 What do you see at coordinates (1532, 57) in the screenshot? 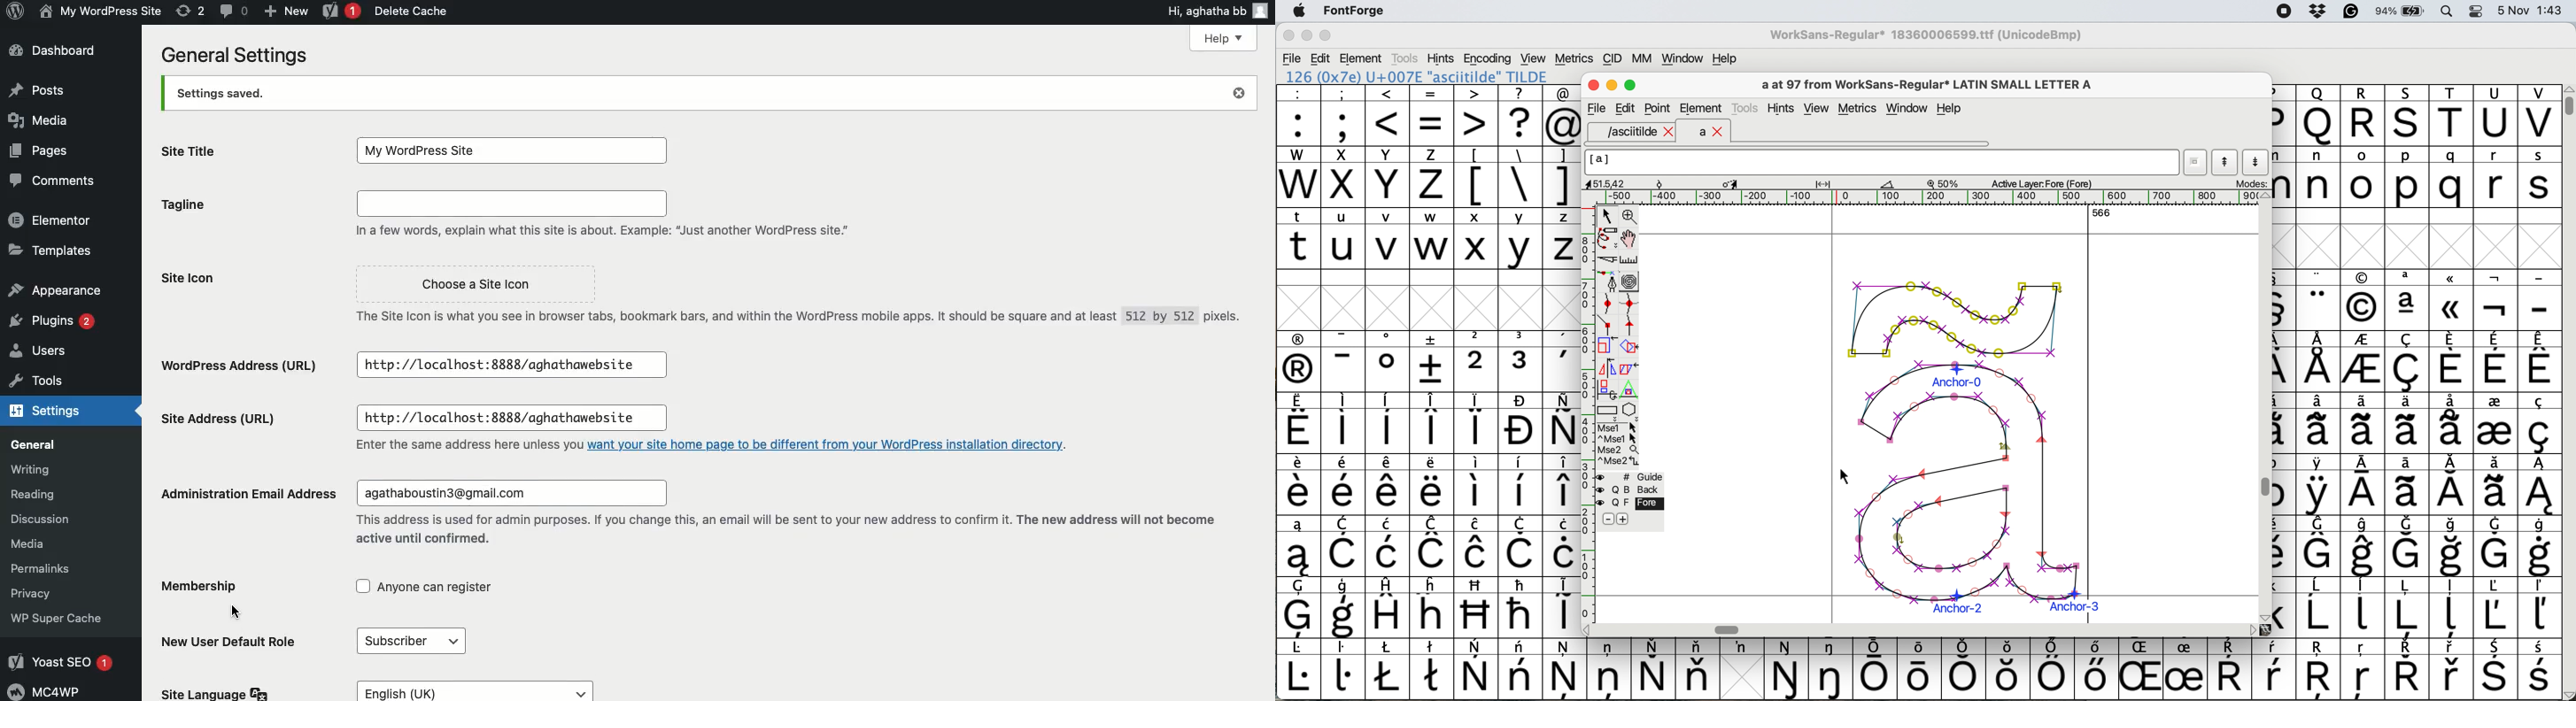
I see `view` at bounding box center [1532, 57].